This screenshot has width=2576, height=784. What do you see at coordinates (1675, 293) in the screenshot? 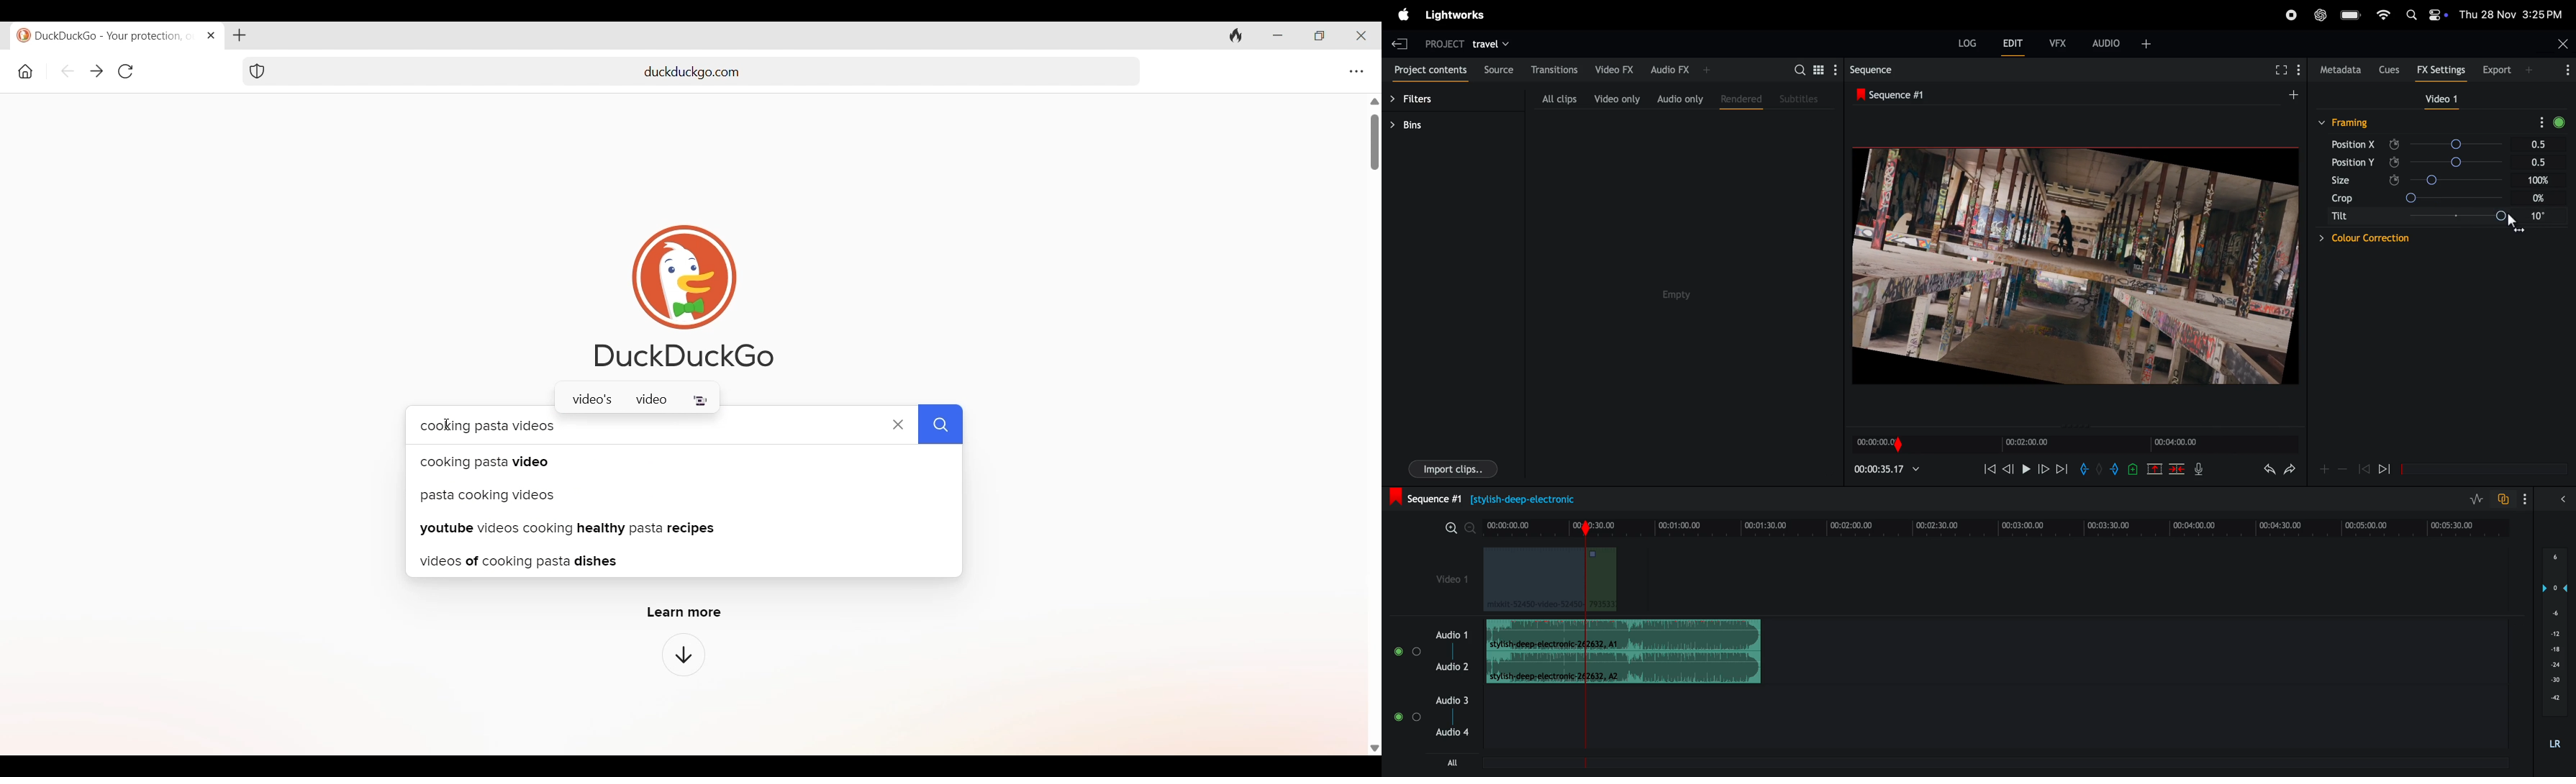
I see `empty` at bounding box center [1675, 293].